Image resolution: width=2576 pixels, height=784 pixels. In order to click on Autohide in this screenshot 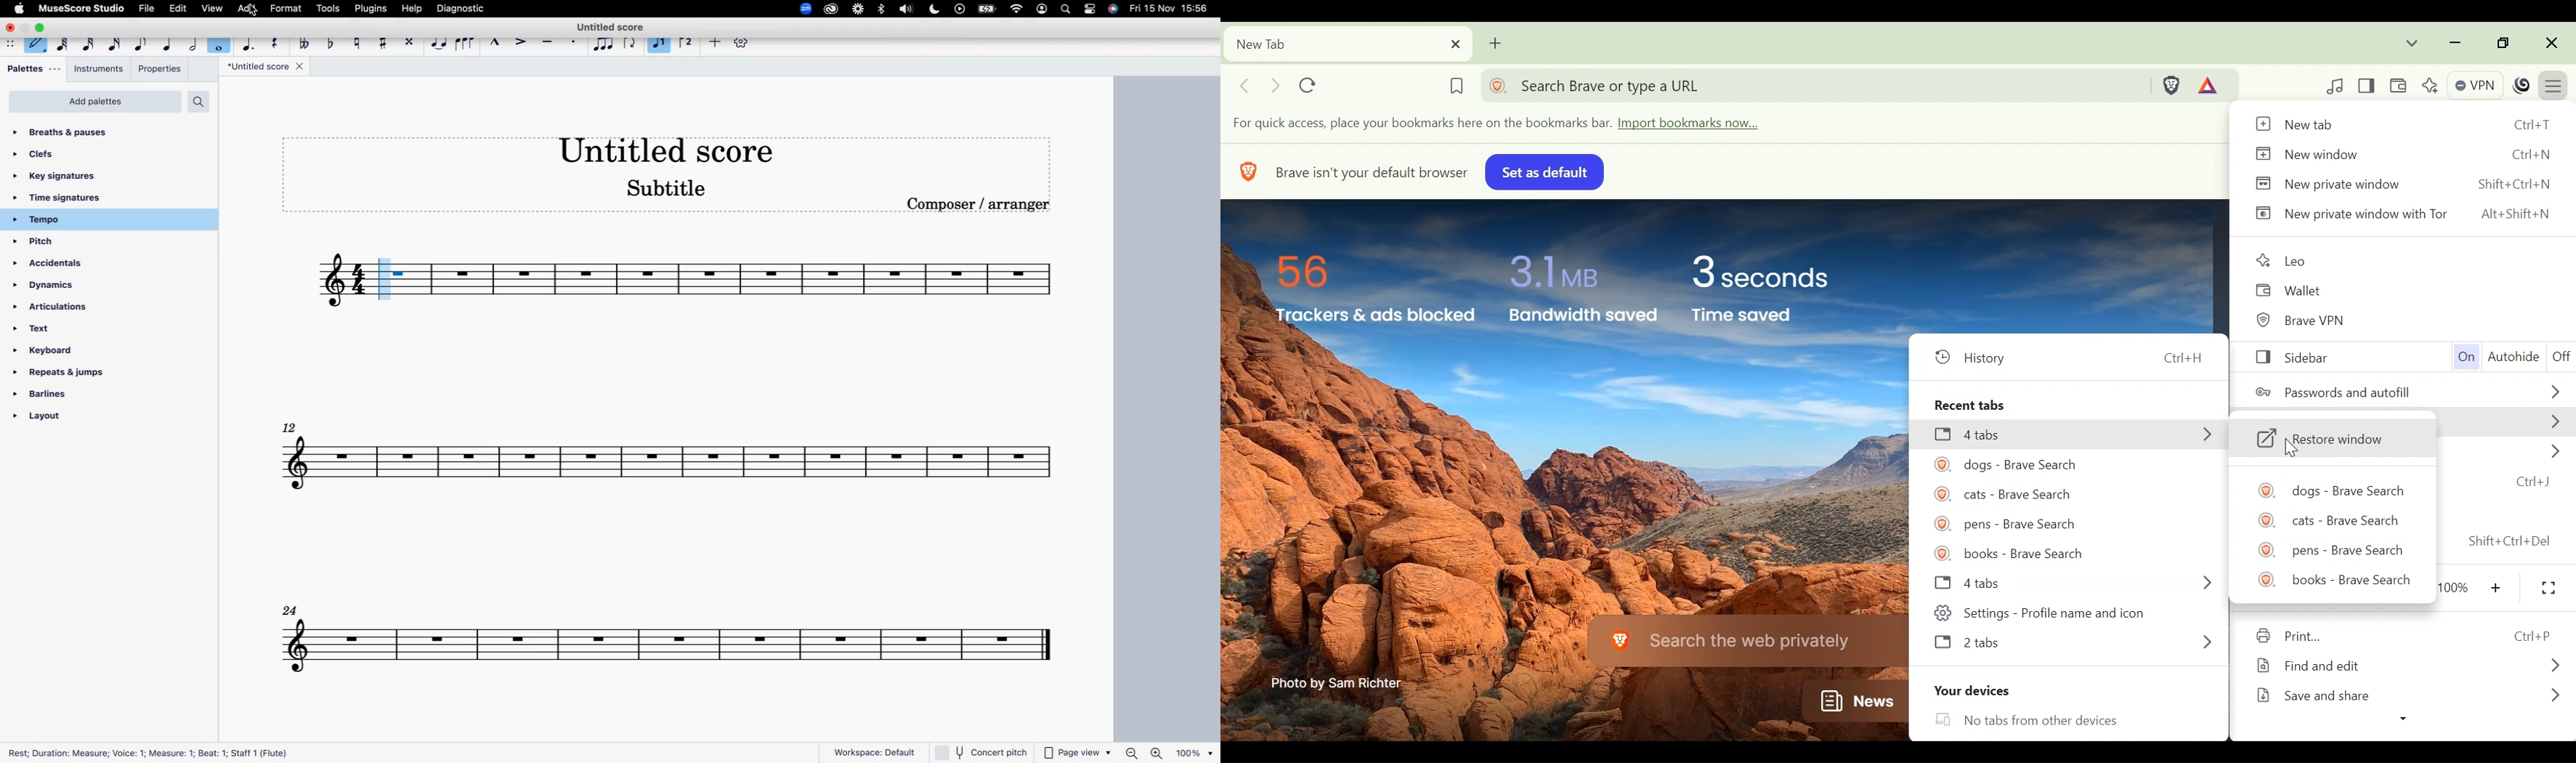, I will do `click(2514, 360)`.